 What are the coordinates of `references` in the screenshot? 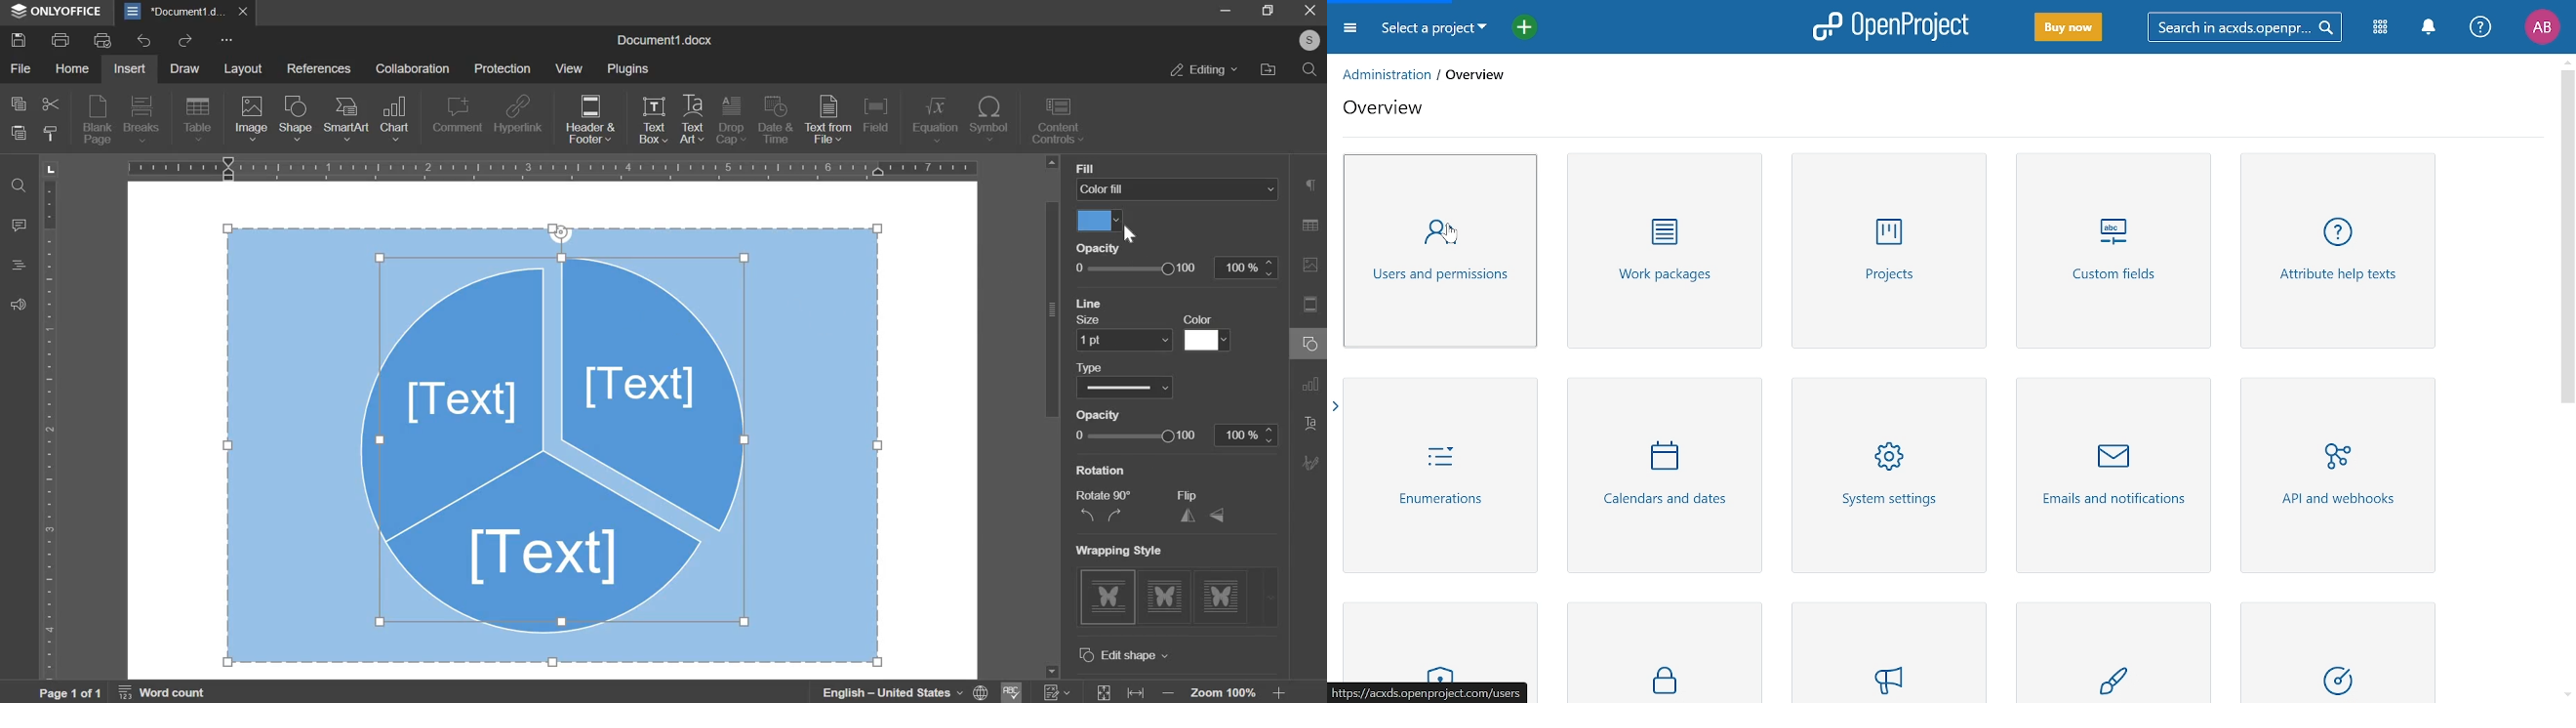 It's located at (322, 70).